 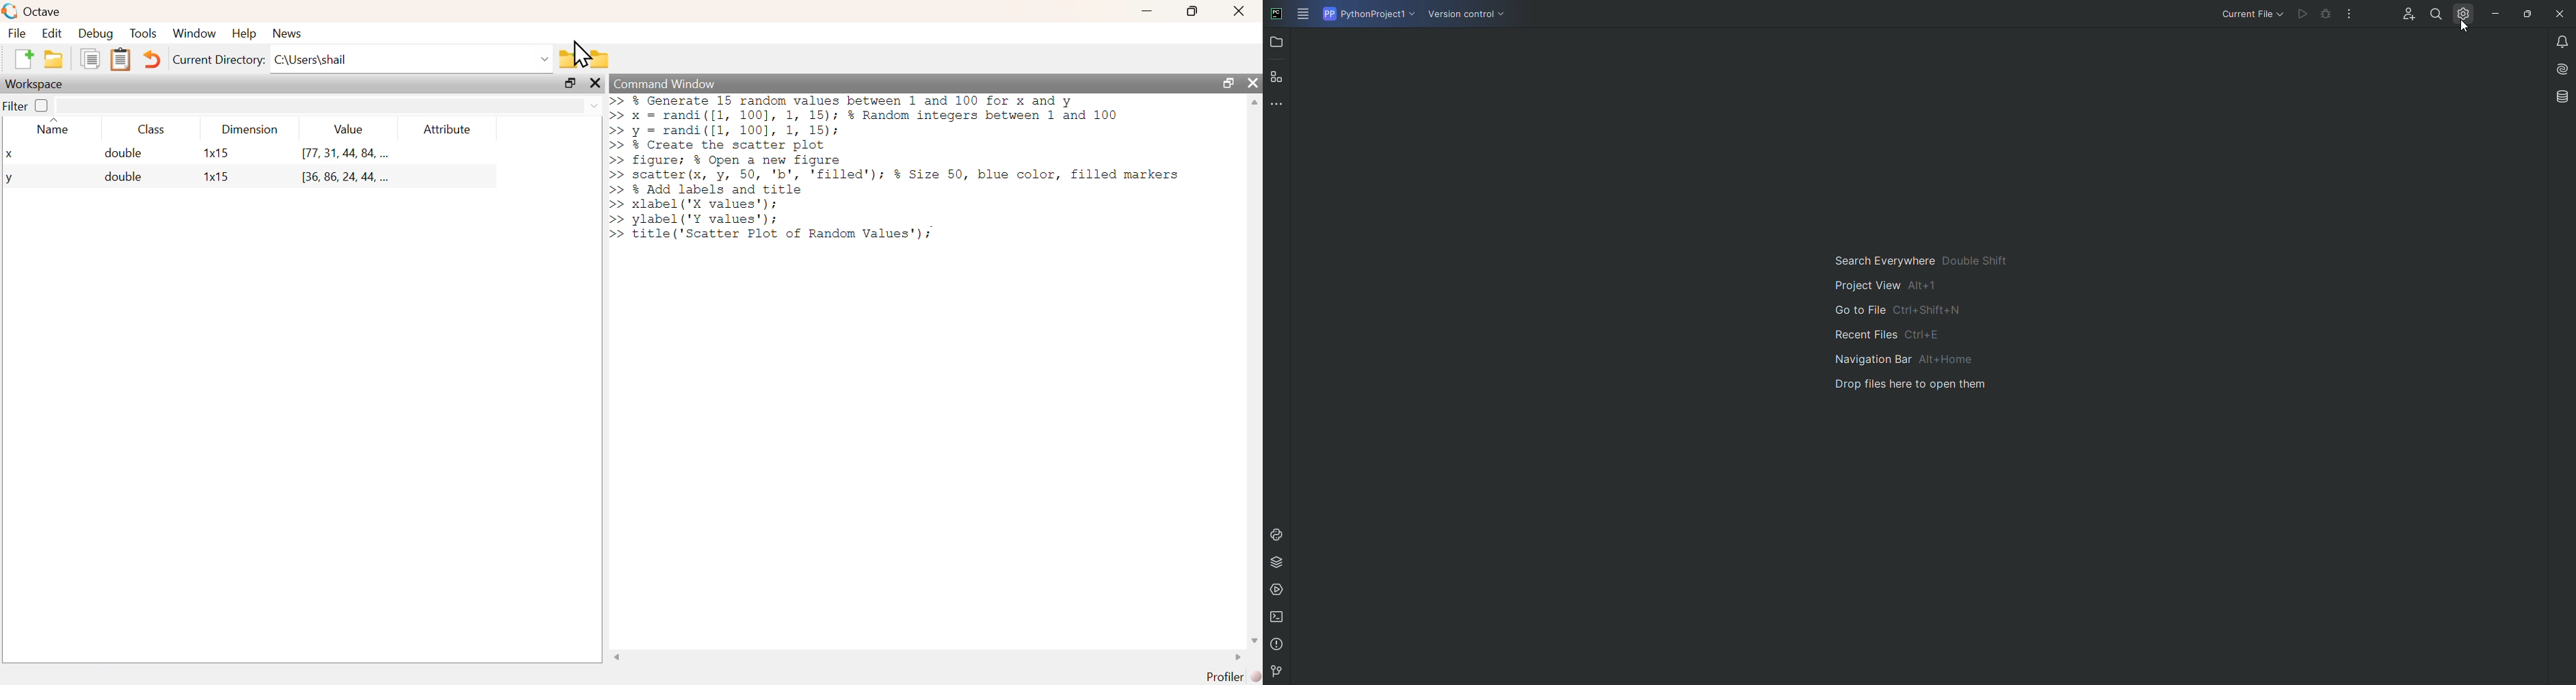 I want to click on x, so click(x=9, y=155).